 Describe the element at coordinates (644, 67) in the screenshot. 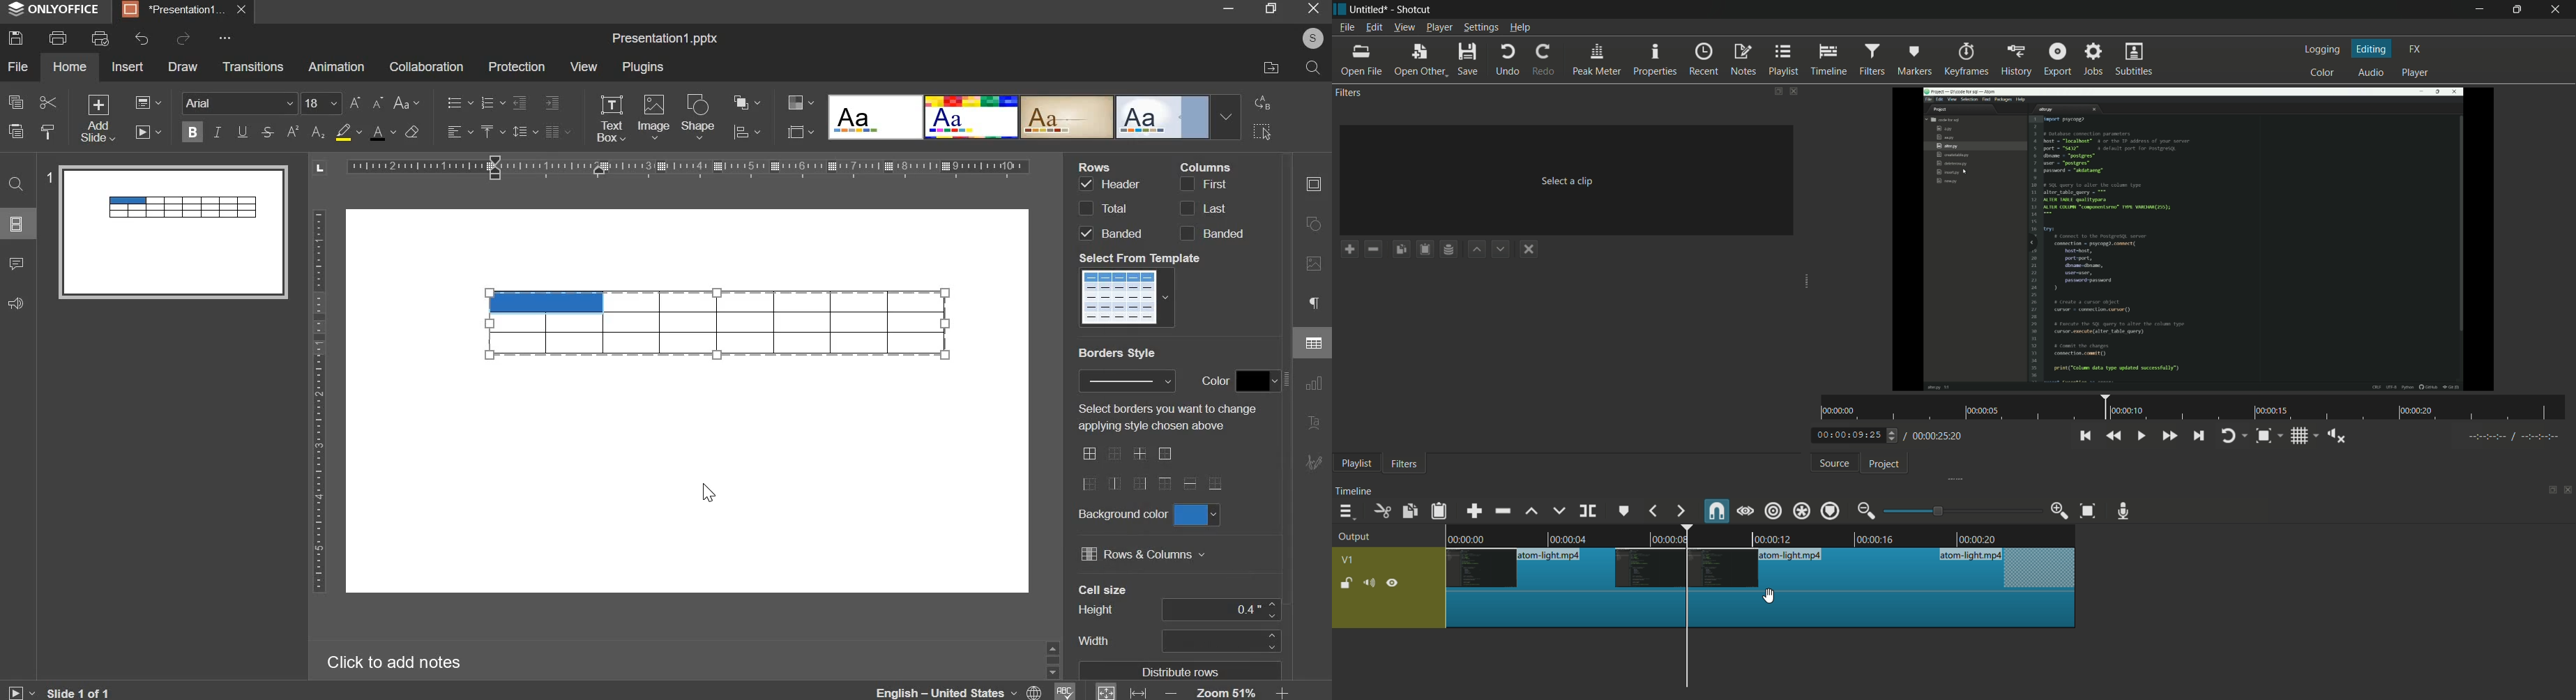

I see `plugins` at that location.